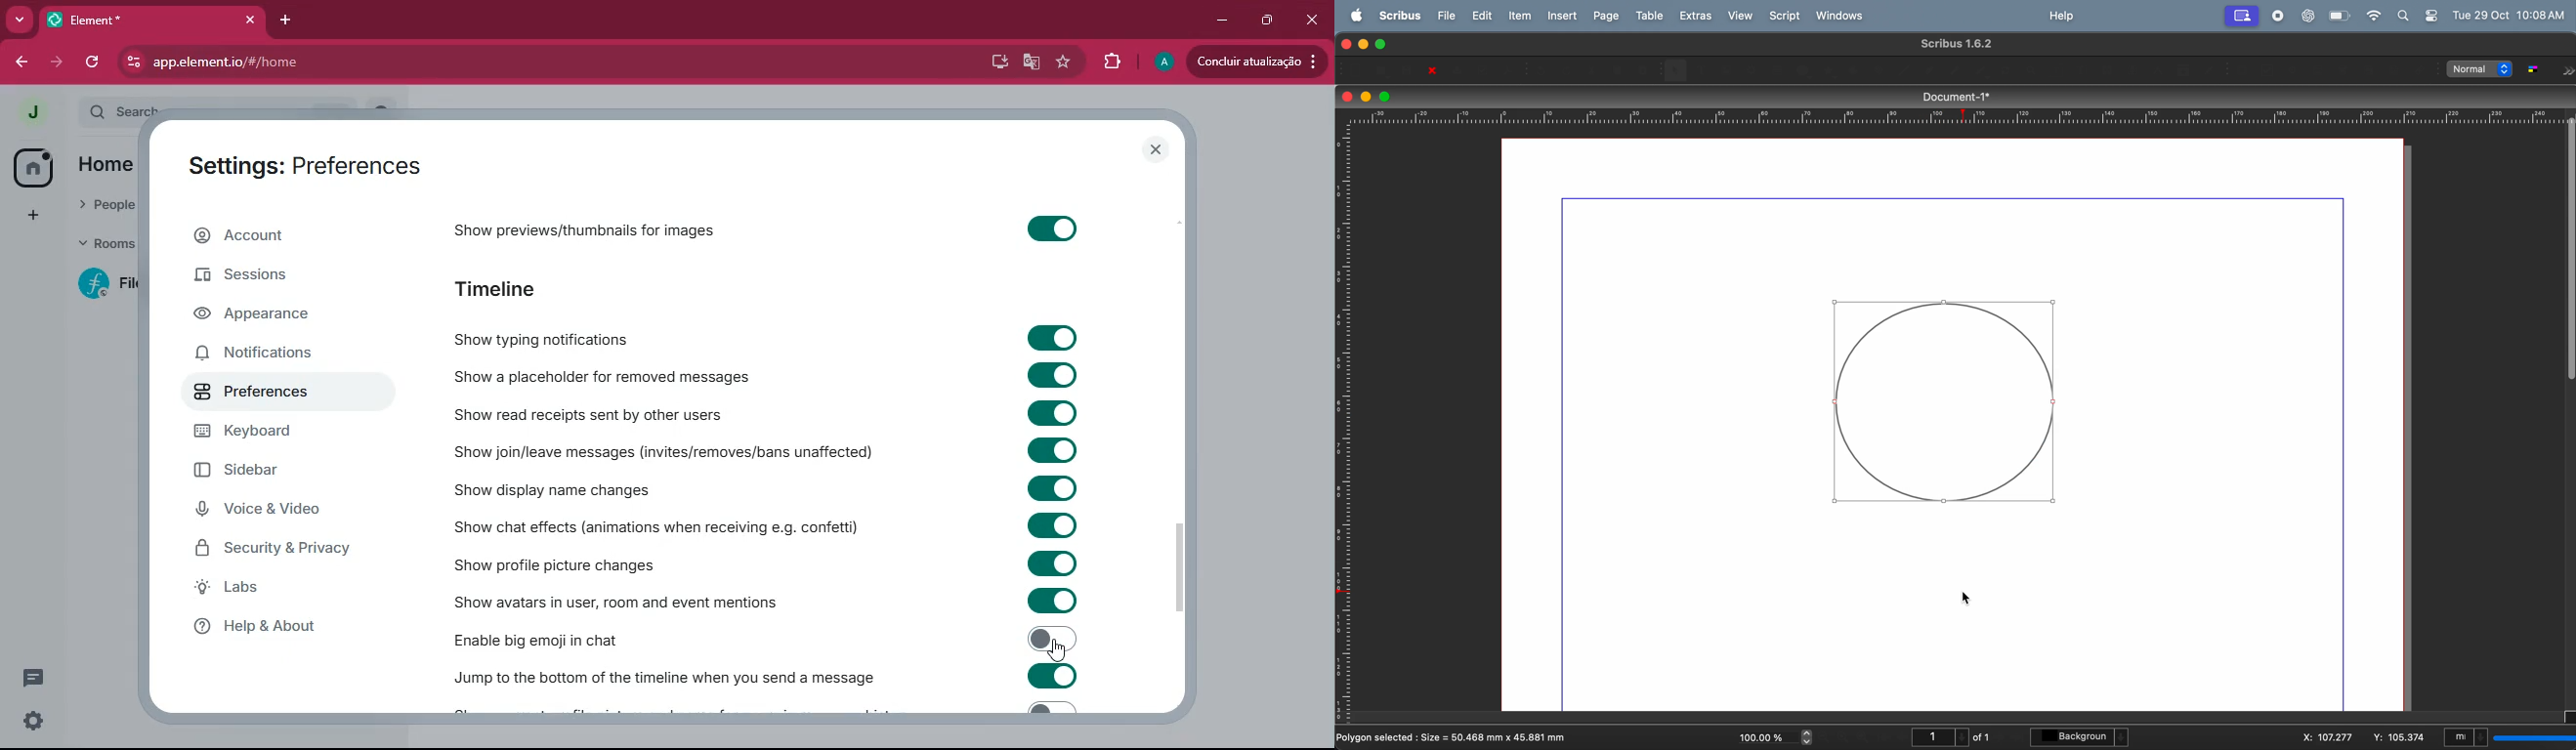 This screenshot has height=756, width=2576. What do you see at coordinates (311, 166) in the screenshot?
I see `settings: preferences` at bounding box center [311, 166].